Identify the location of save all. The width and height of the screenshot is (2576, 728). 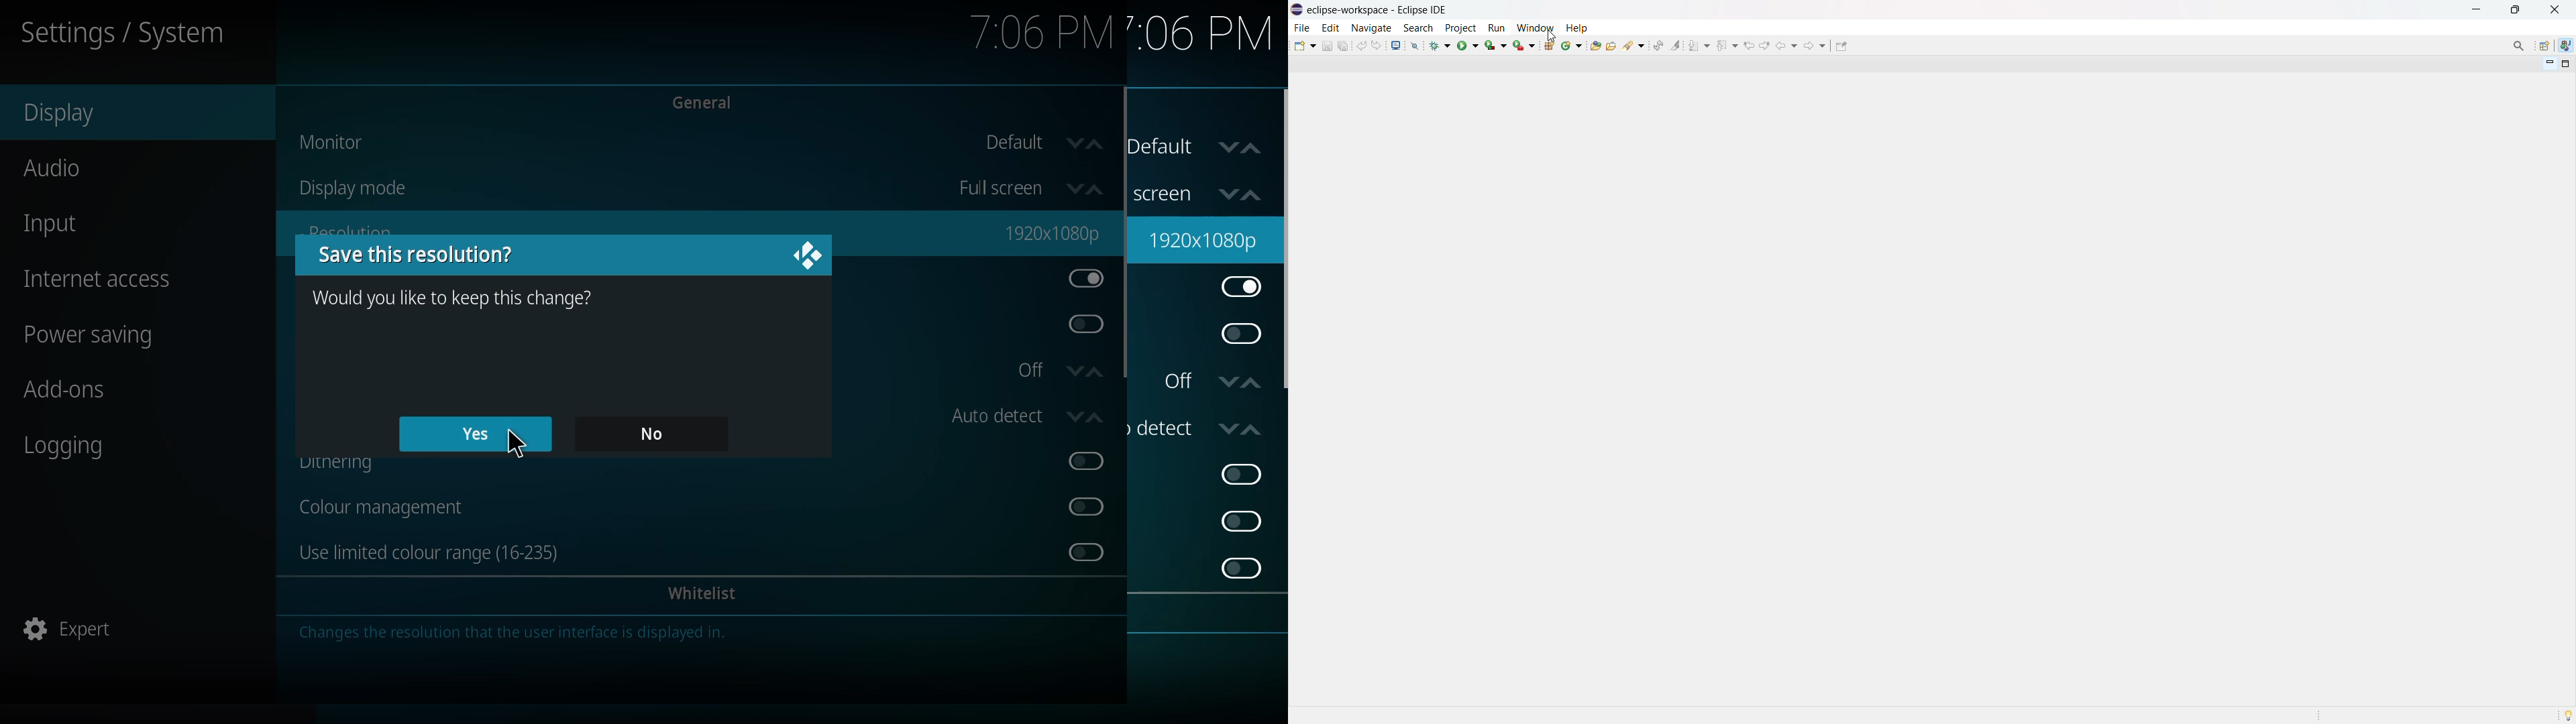
(1344, 45).